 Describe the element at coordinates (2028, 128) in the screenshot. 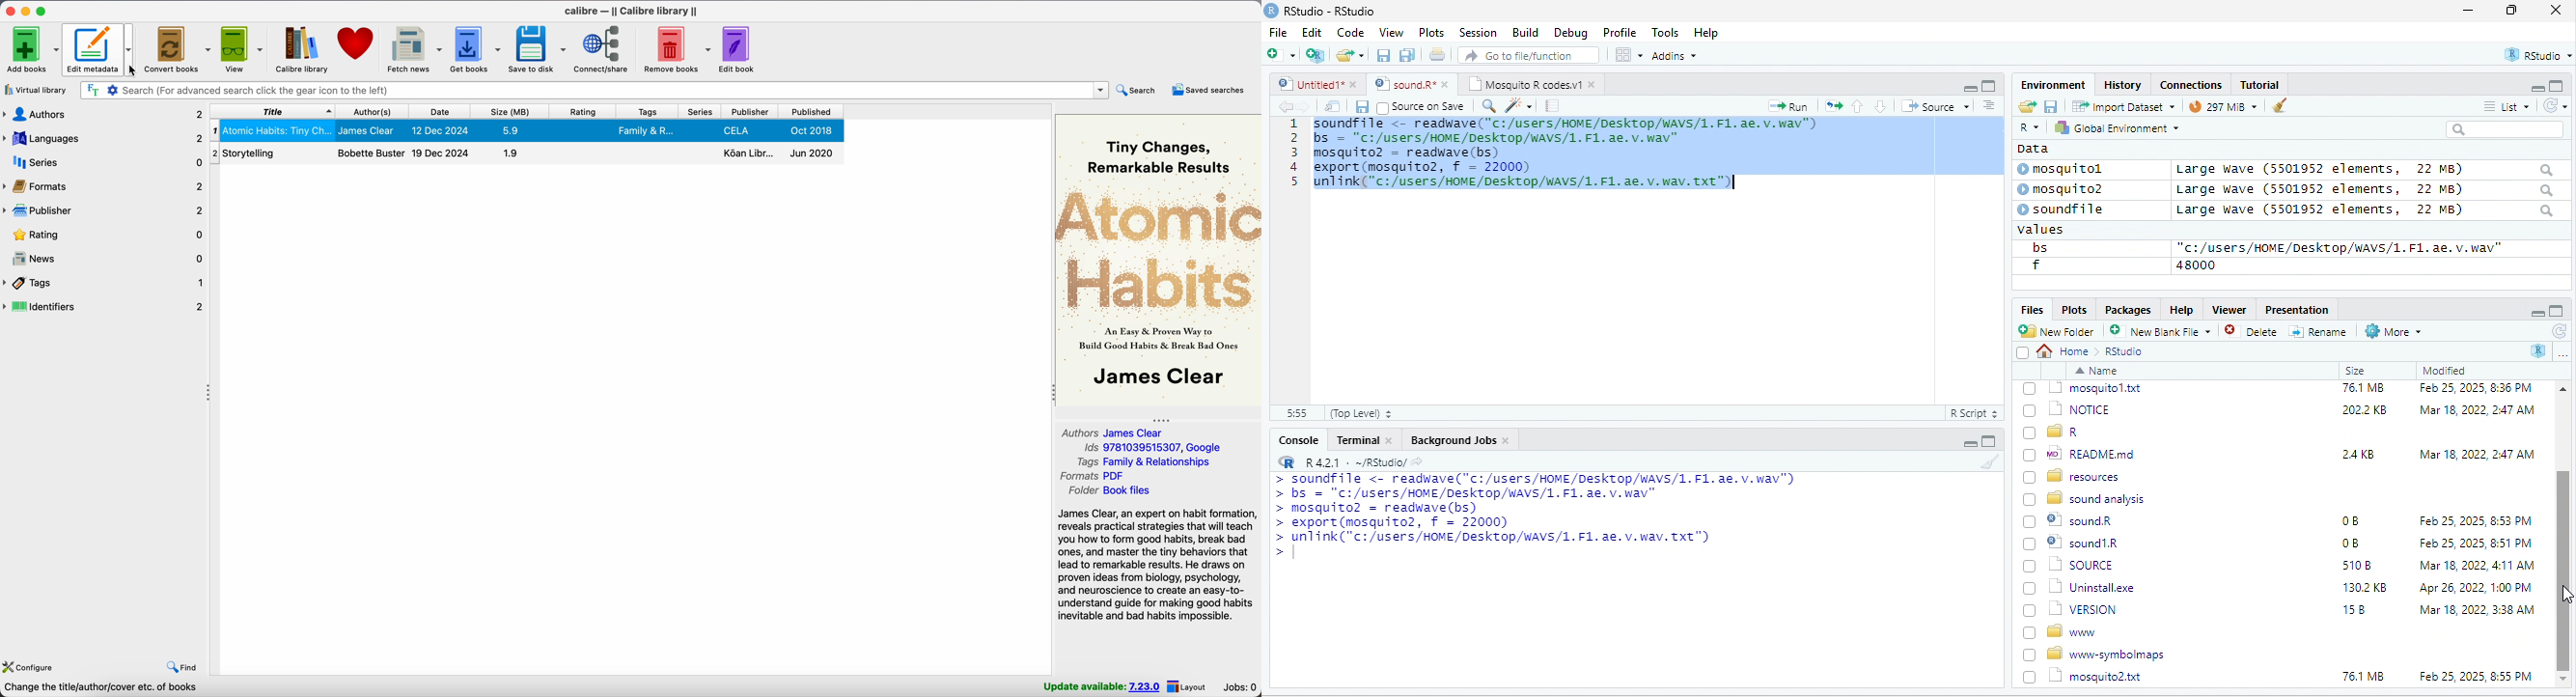

I see `R` at that location.